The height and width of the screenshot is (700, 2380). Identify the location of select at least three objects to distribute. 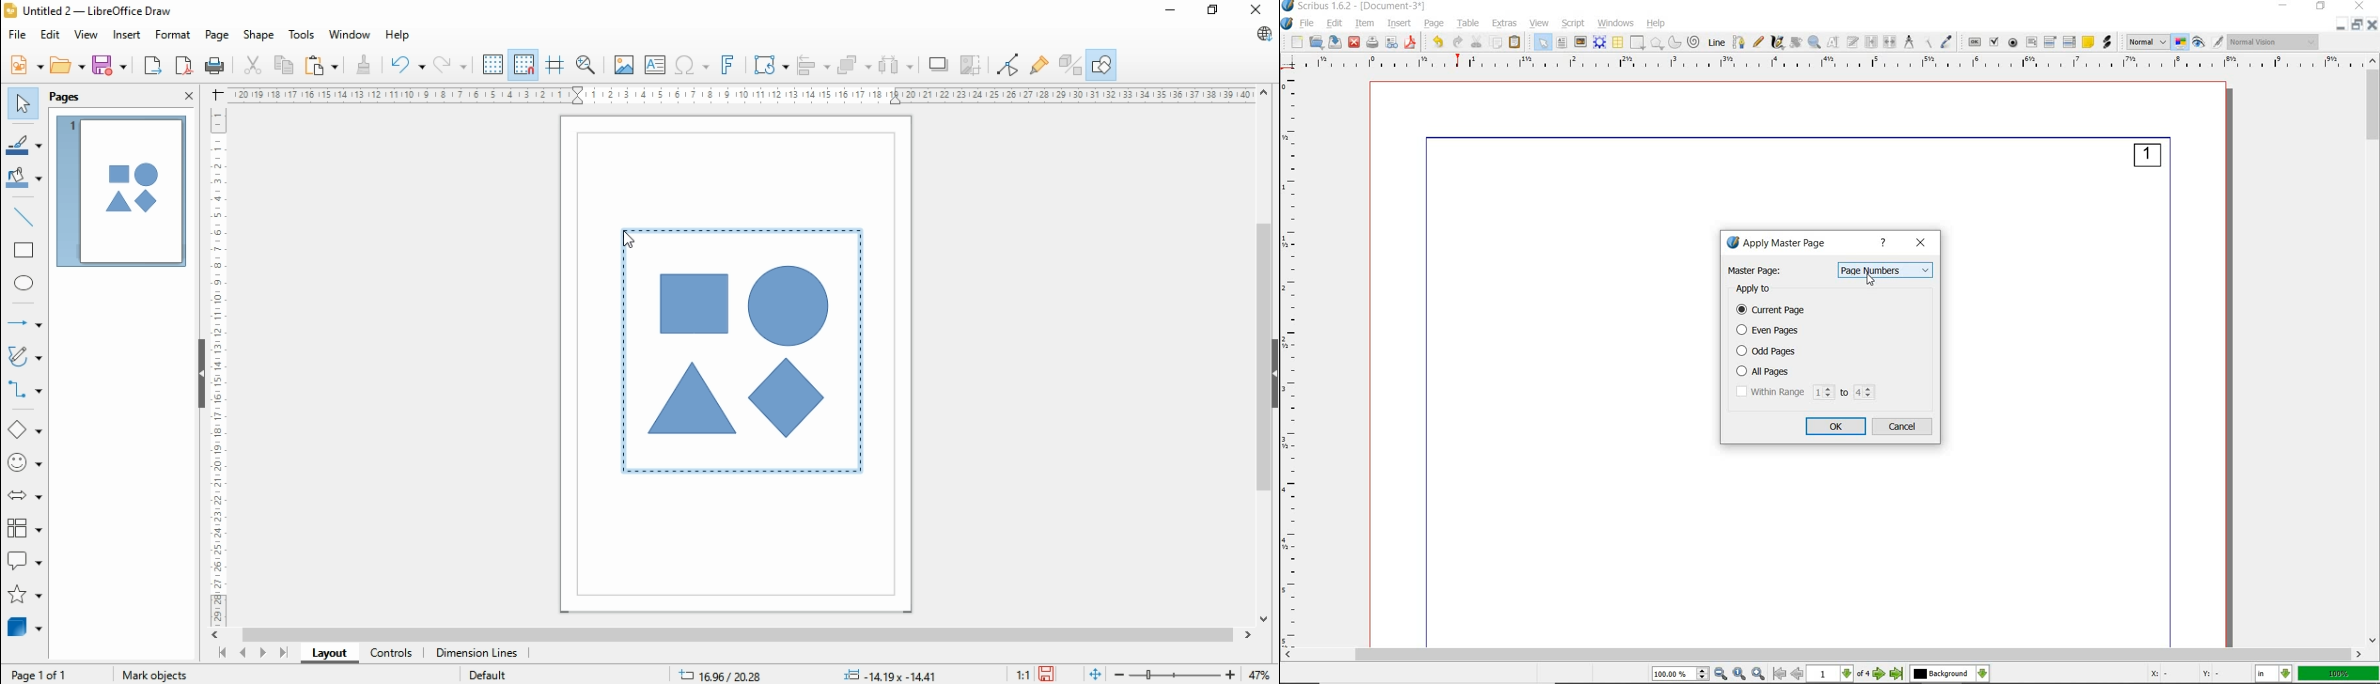
(895, 66).